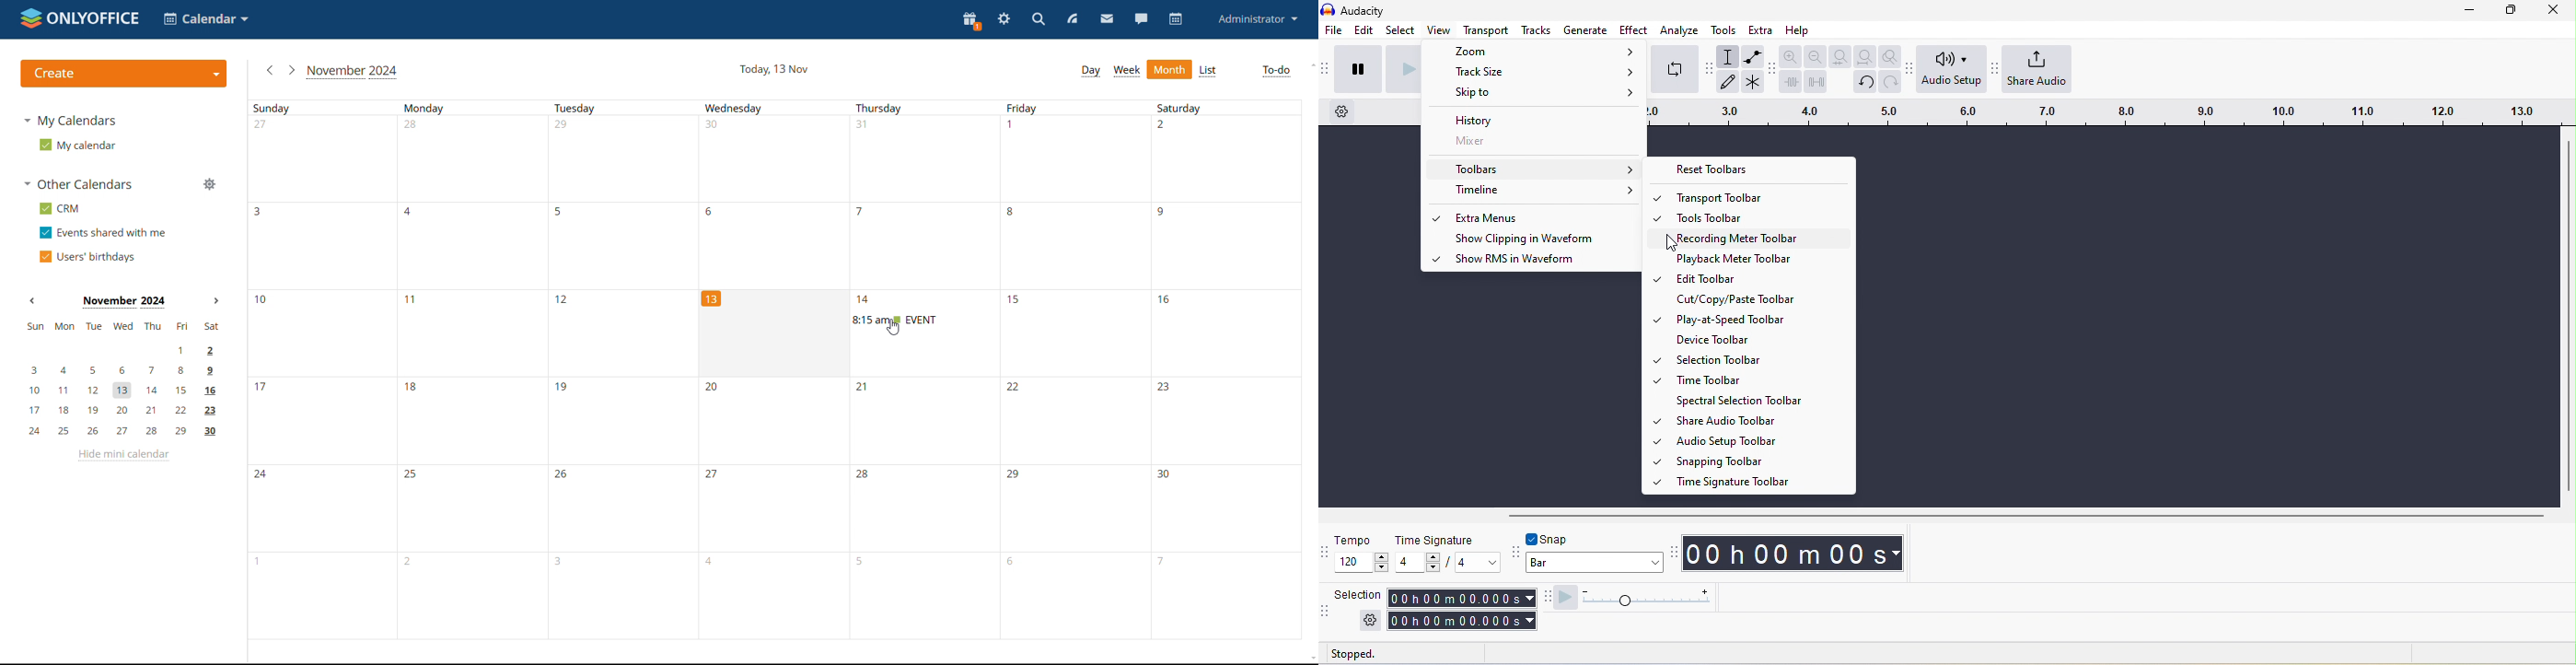  Describe the element at coordinates (1749, 169) in the screenshot. I see `Reset toolbar` at that location.